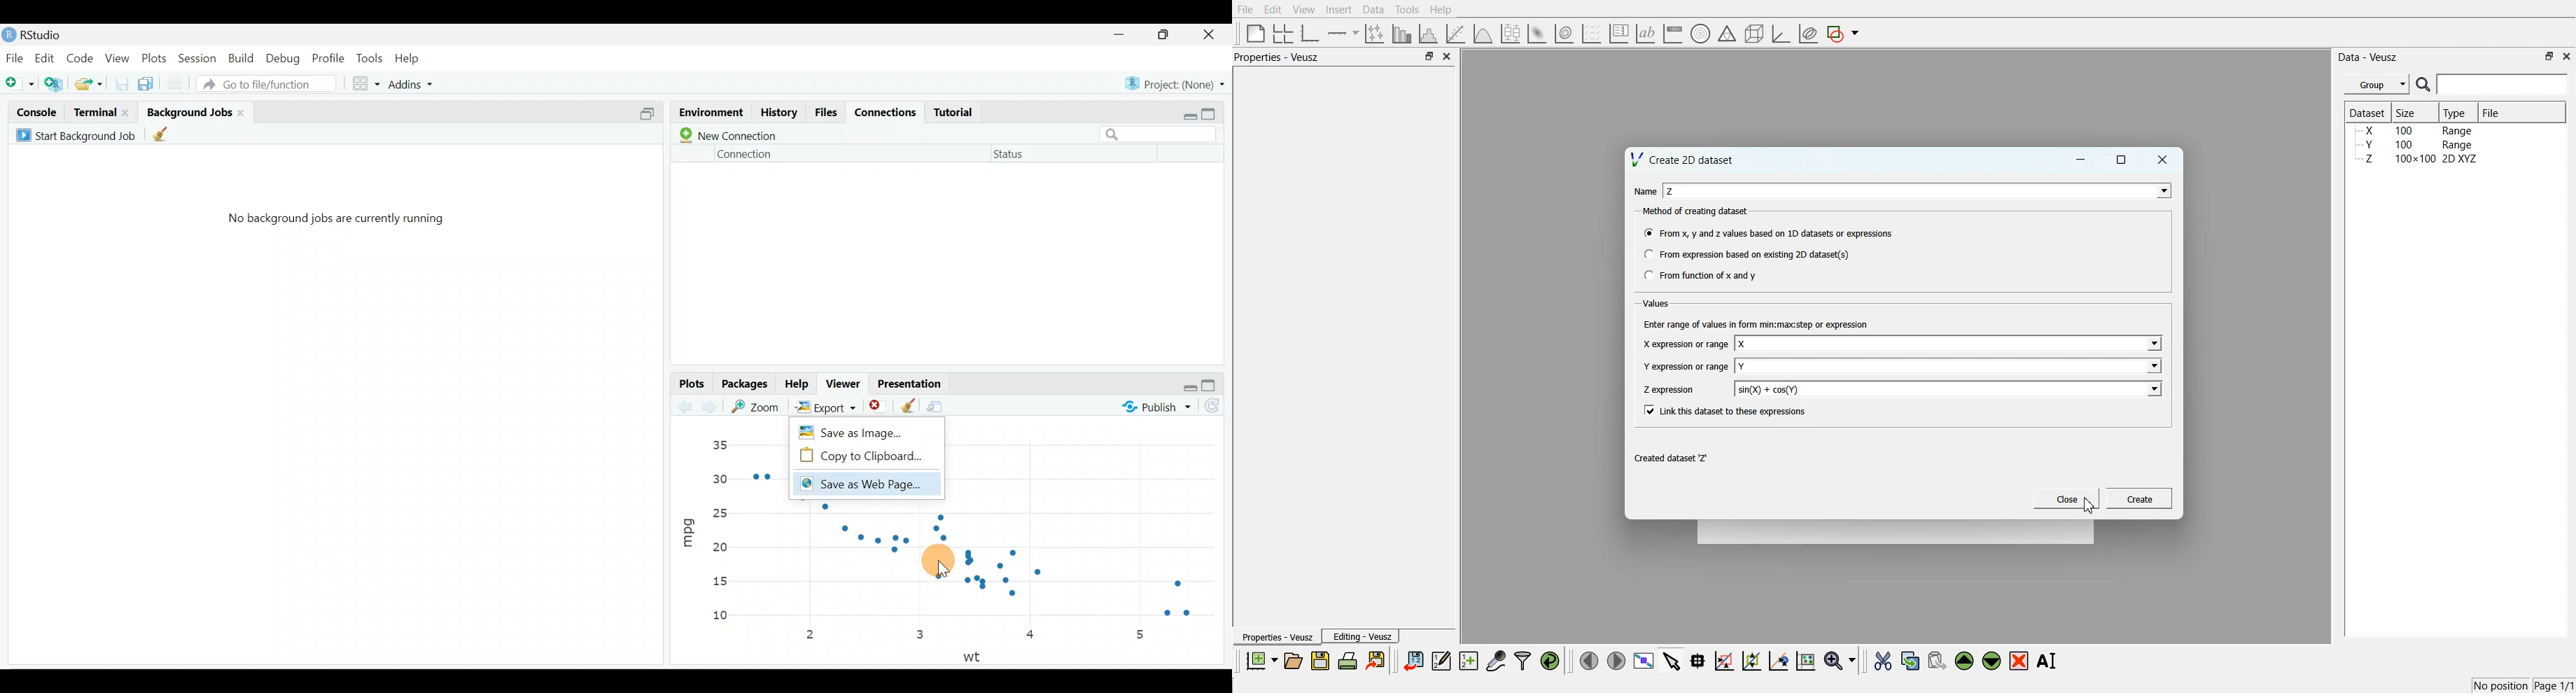 The width and height of the screenshot is (2576, 700). I want to click on ‘Name, so click(1644, 190).